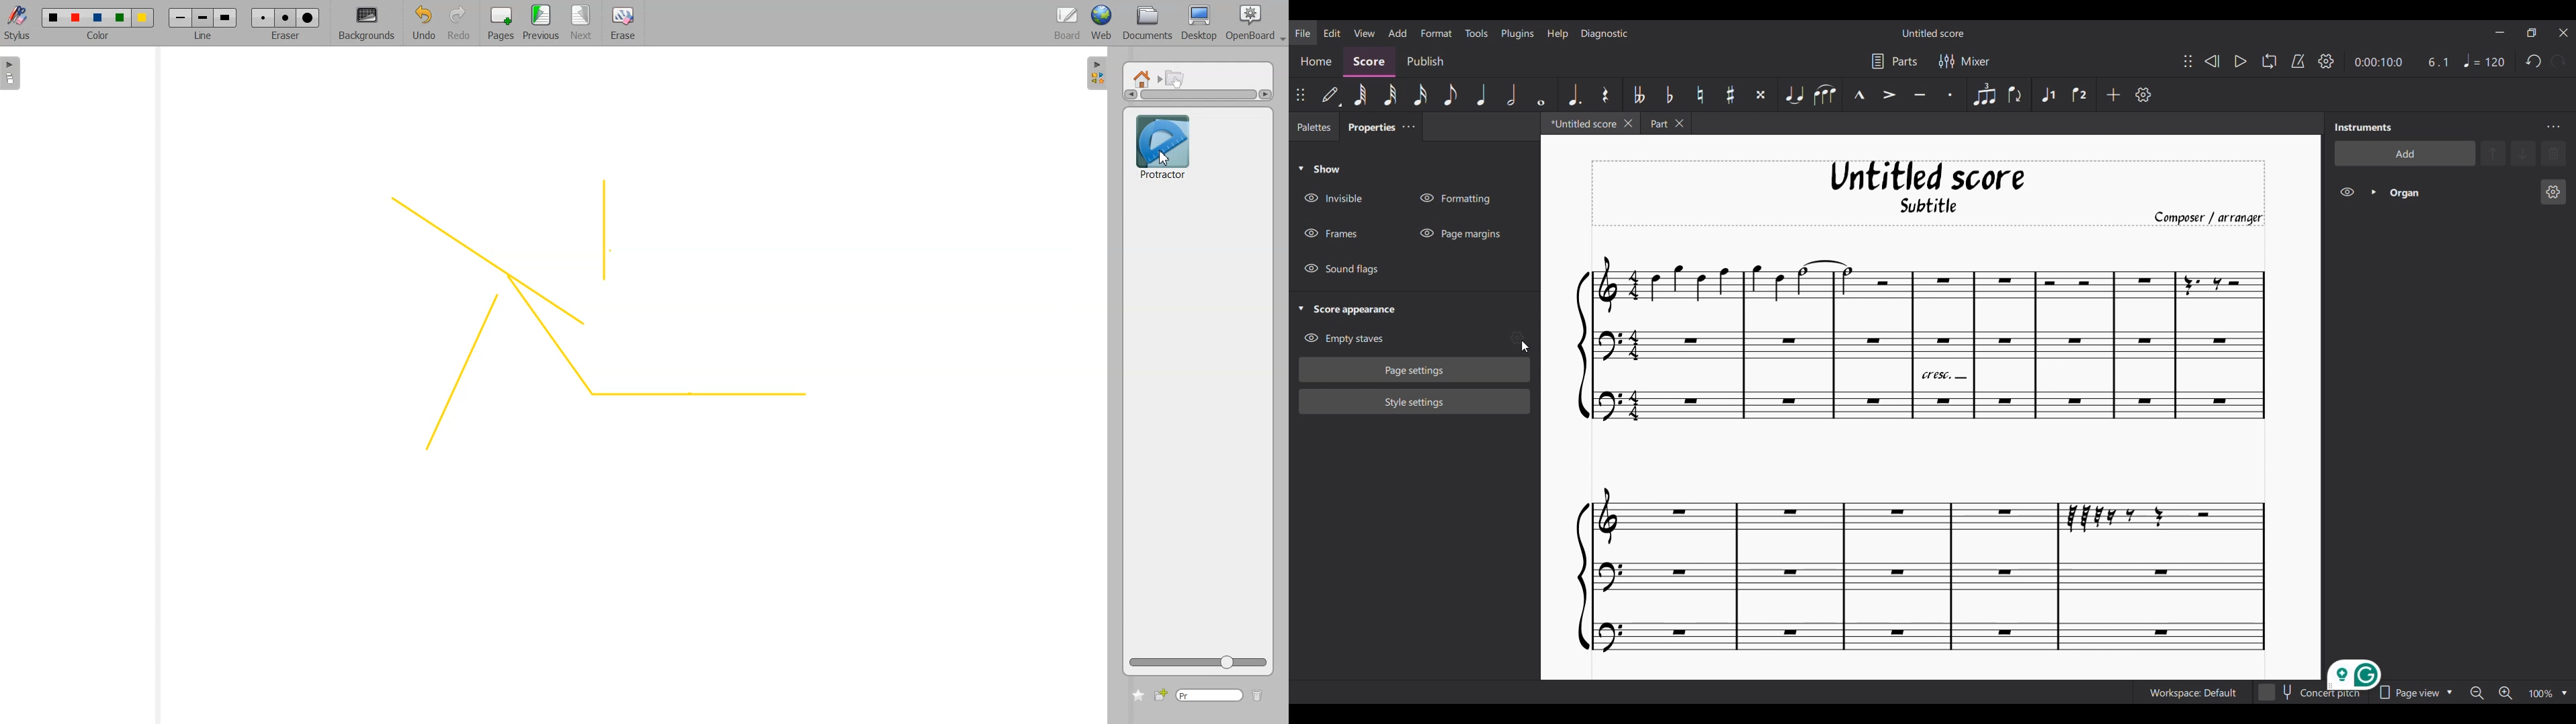  Describe the element at coordinates (2188, 62) in the screenshot. I see `Change position of toolbar attached` at that location.